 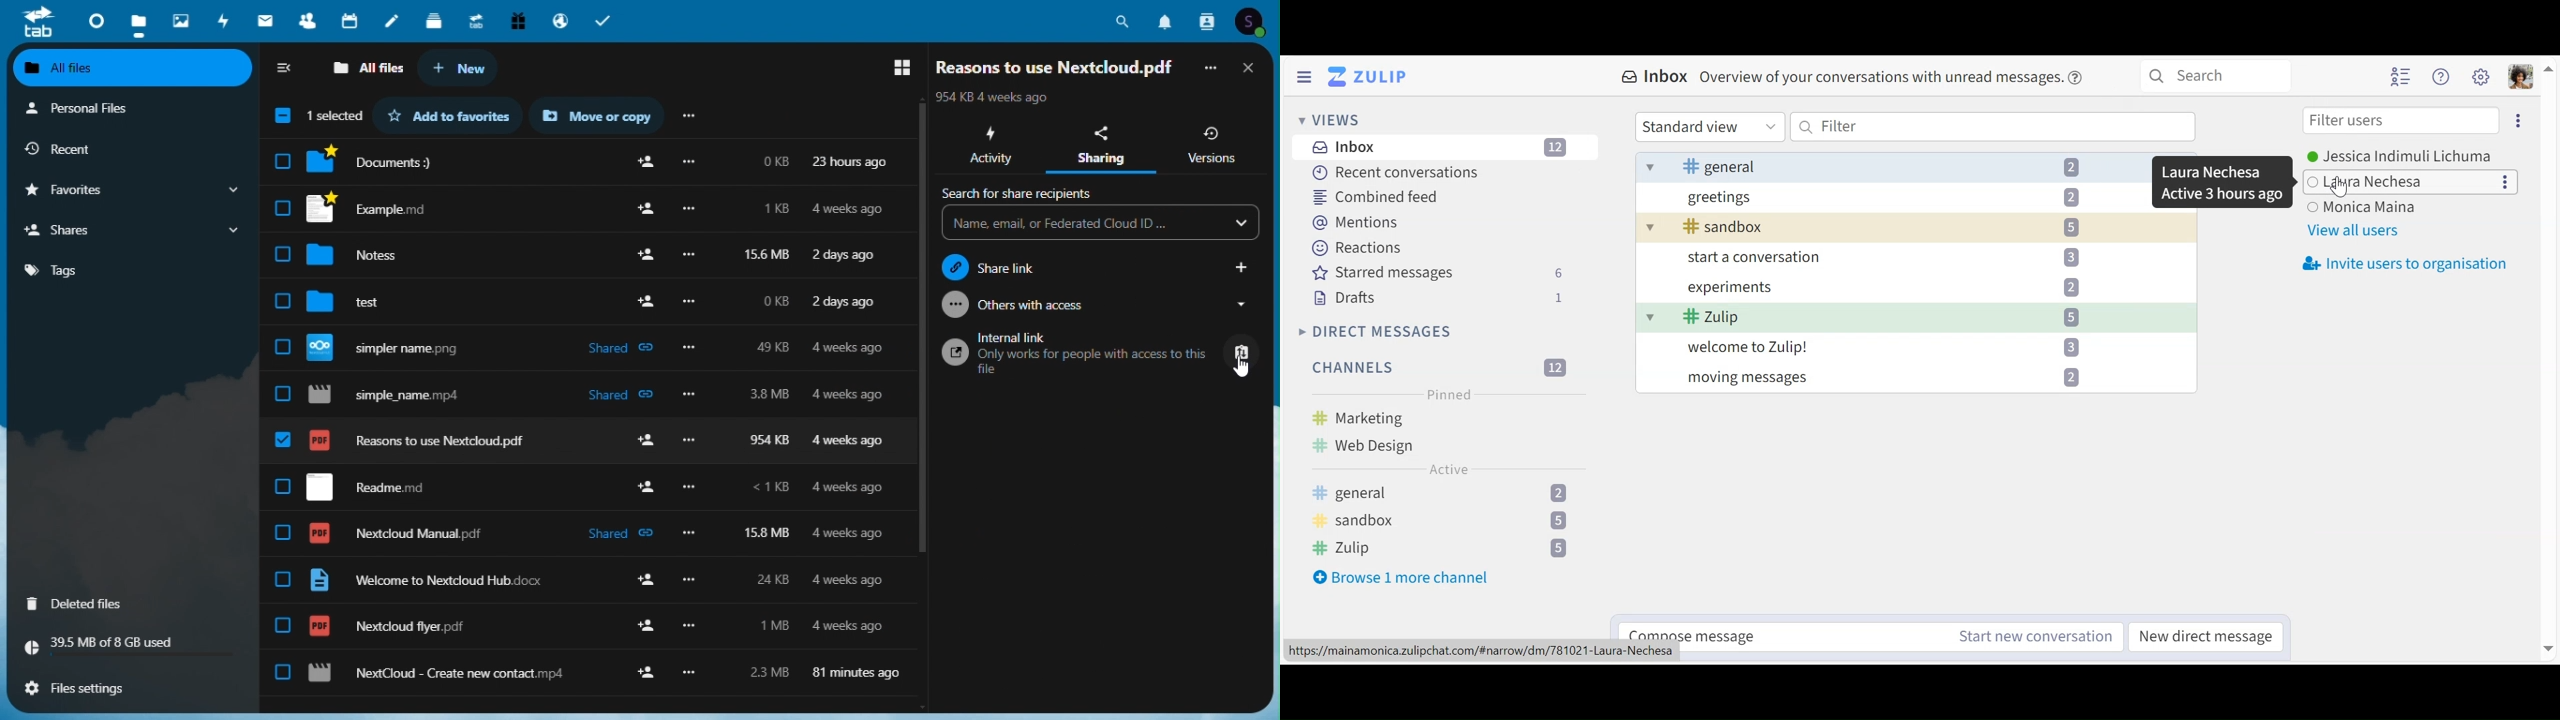 What do you see at coordinates (780, 208) in the screenshot?
I see `1kb` at bounding box center [780, 208].